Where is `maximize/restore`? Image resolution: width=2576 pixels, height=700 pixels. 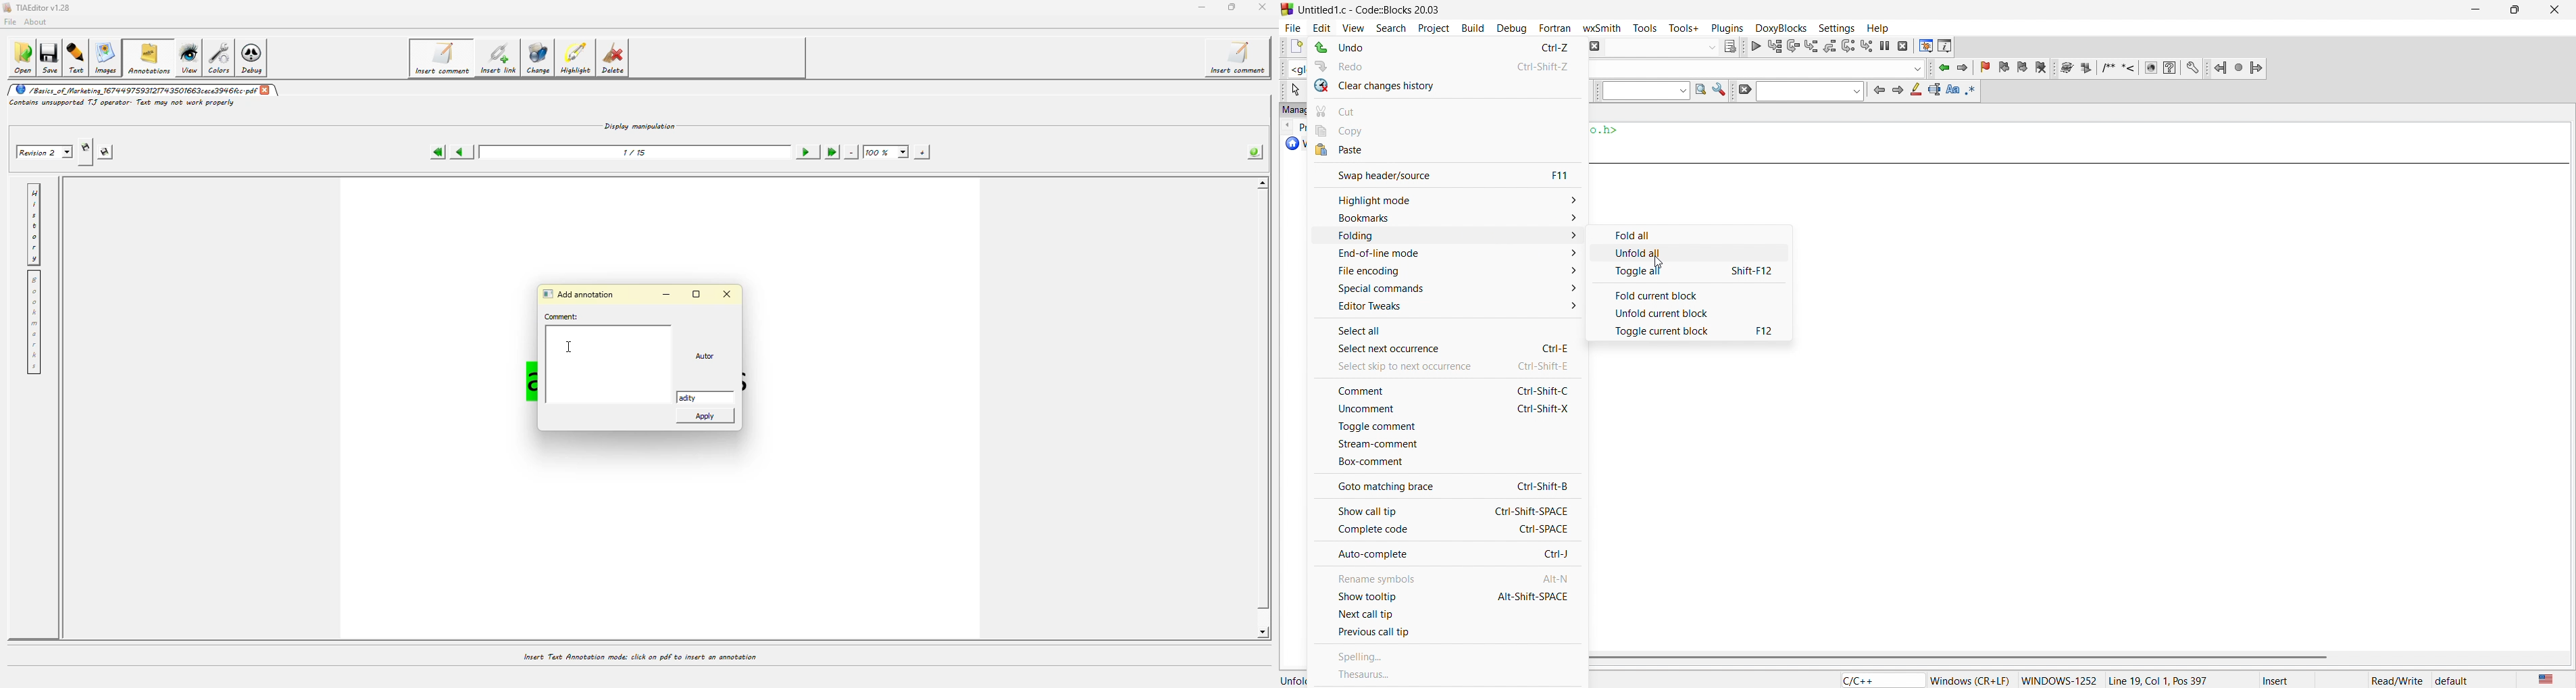
maximize/restore is located at coordinates (2510, 11).